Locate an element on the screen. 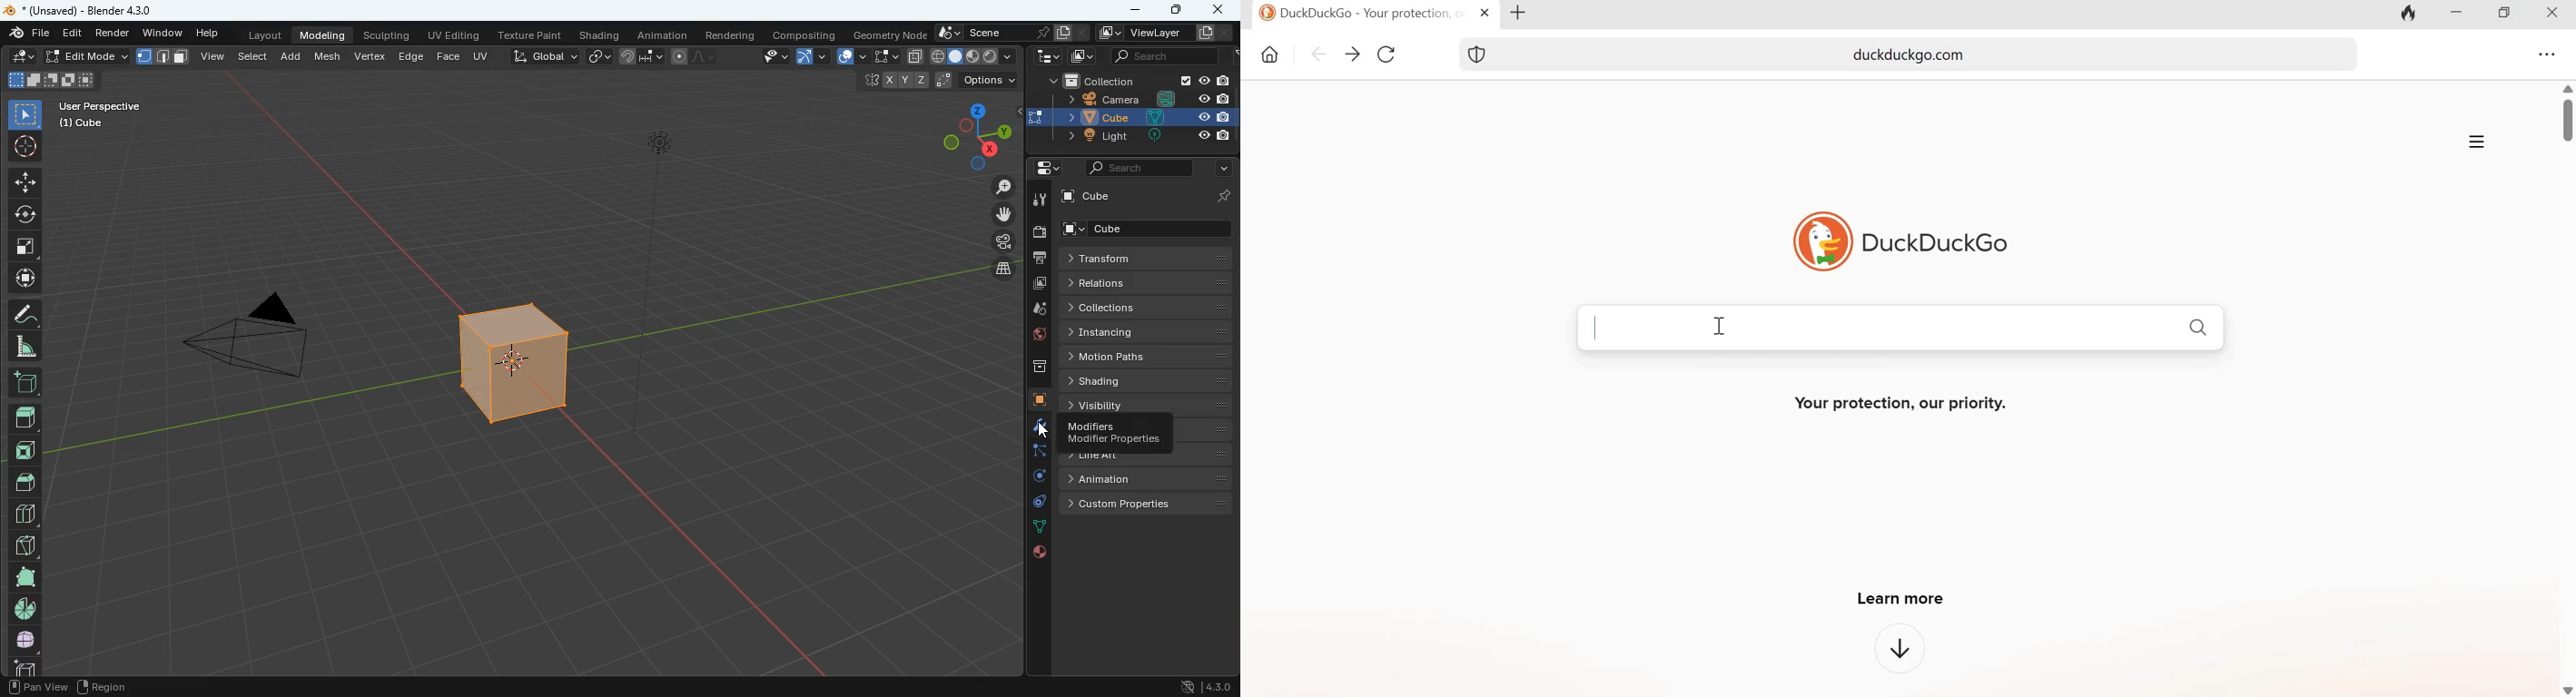 The image size is (2576, 700). fullscreen is located at coordinates (24, 247).